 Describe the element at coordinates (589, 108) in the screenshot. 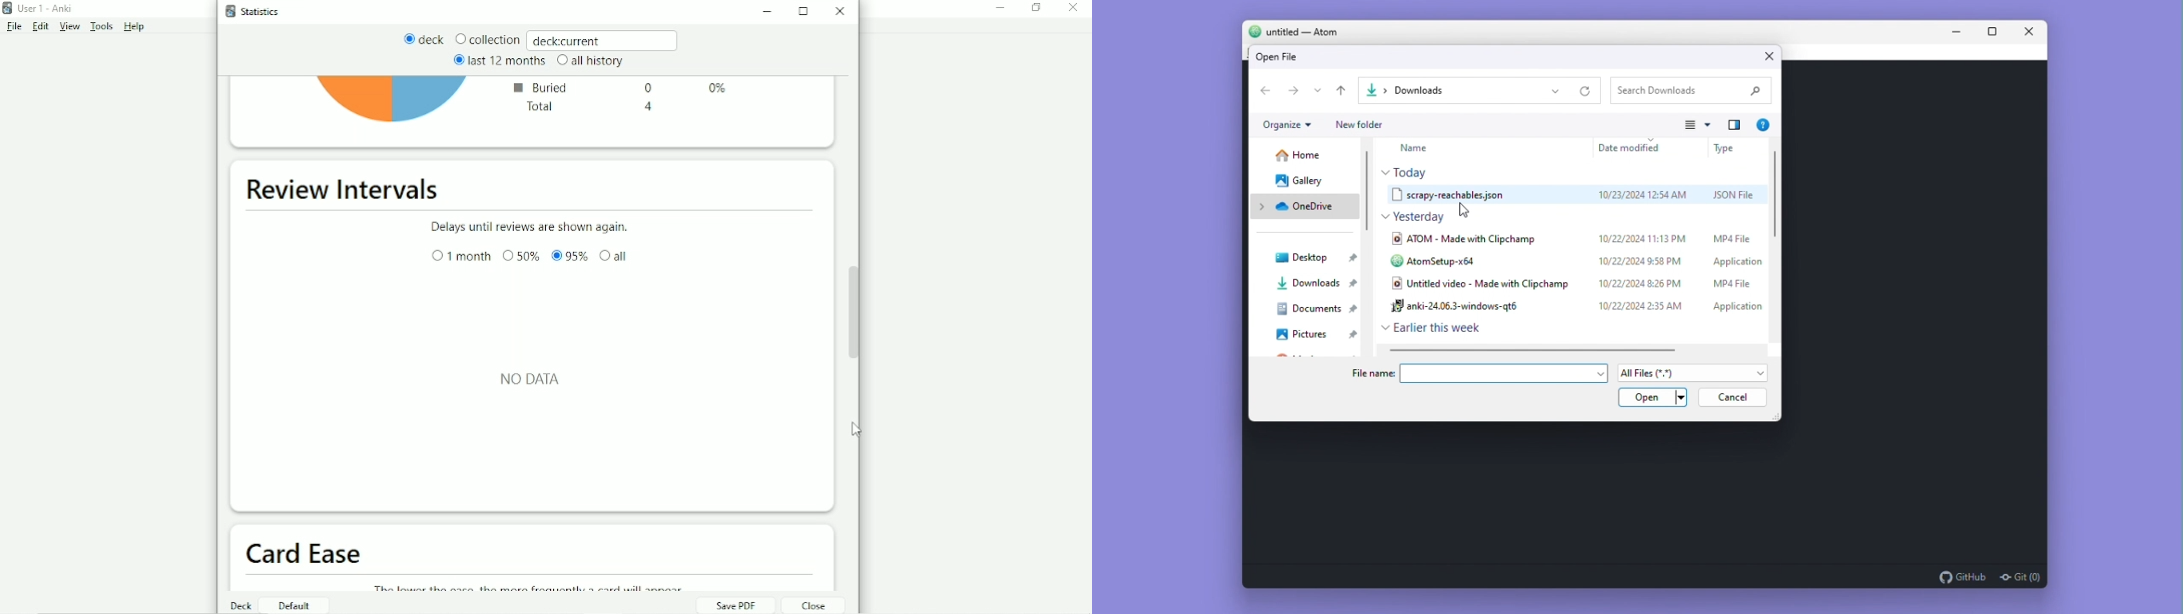

I see `Total 4` at that location.